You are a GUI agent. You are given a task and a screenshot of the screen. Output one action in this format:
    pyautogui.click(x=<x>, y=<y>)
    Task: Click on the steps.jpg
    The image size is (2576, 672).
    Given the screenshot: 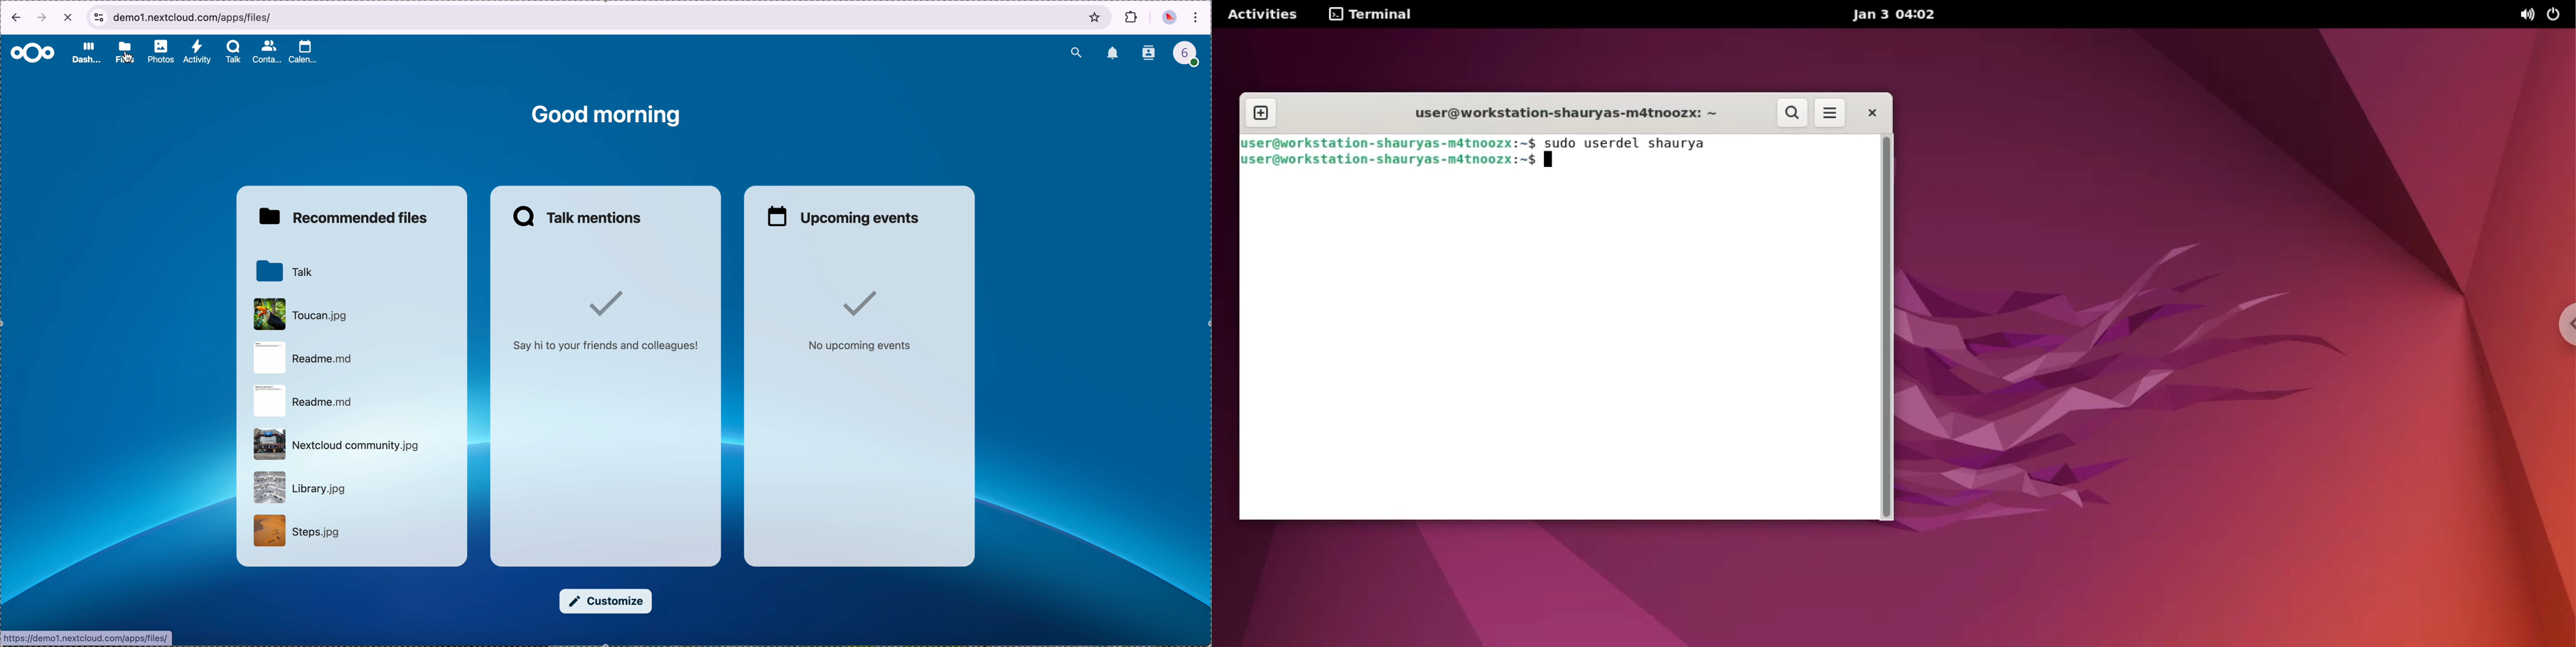 What is the action you would take?
    pyautogui.click(x=295, y=531)
    